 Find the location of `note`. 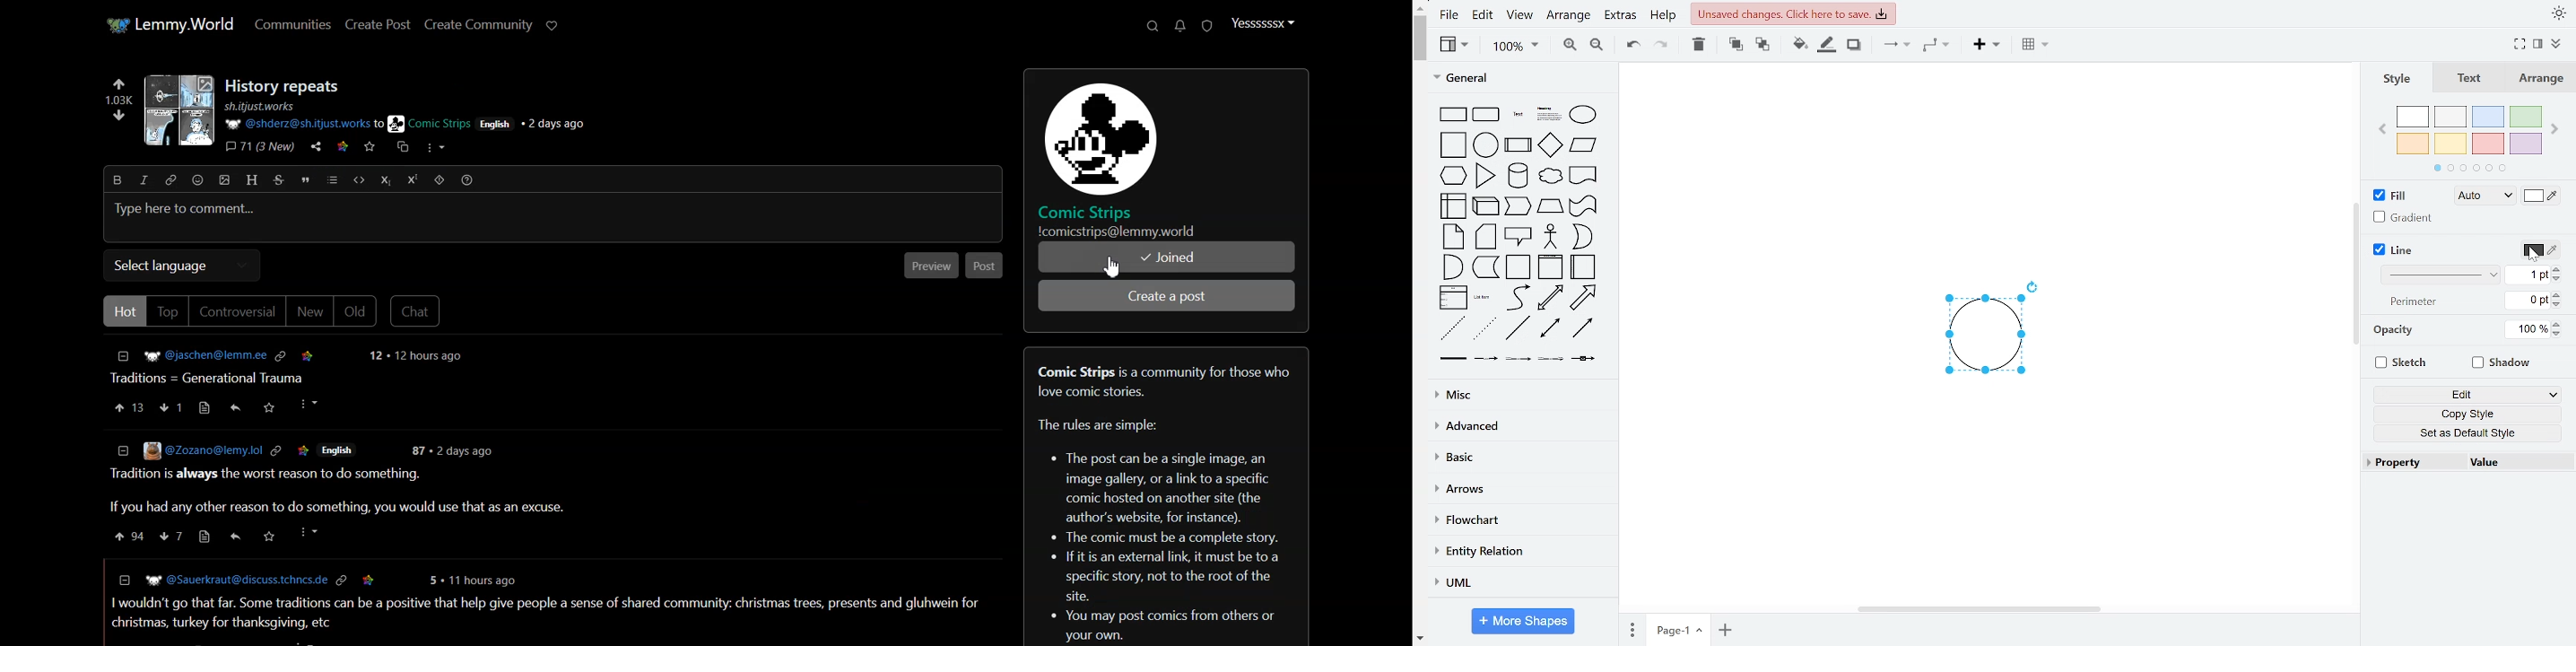

note is located at coordinates (1453, 237).